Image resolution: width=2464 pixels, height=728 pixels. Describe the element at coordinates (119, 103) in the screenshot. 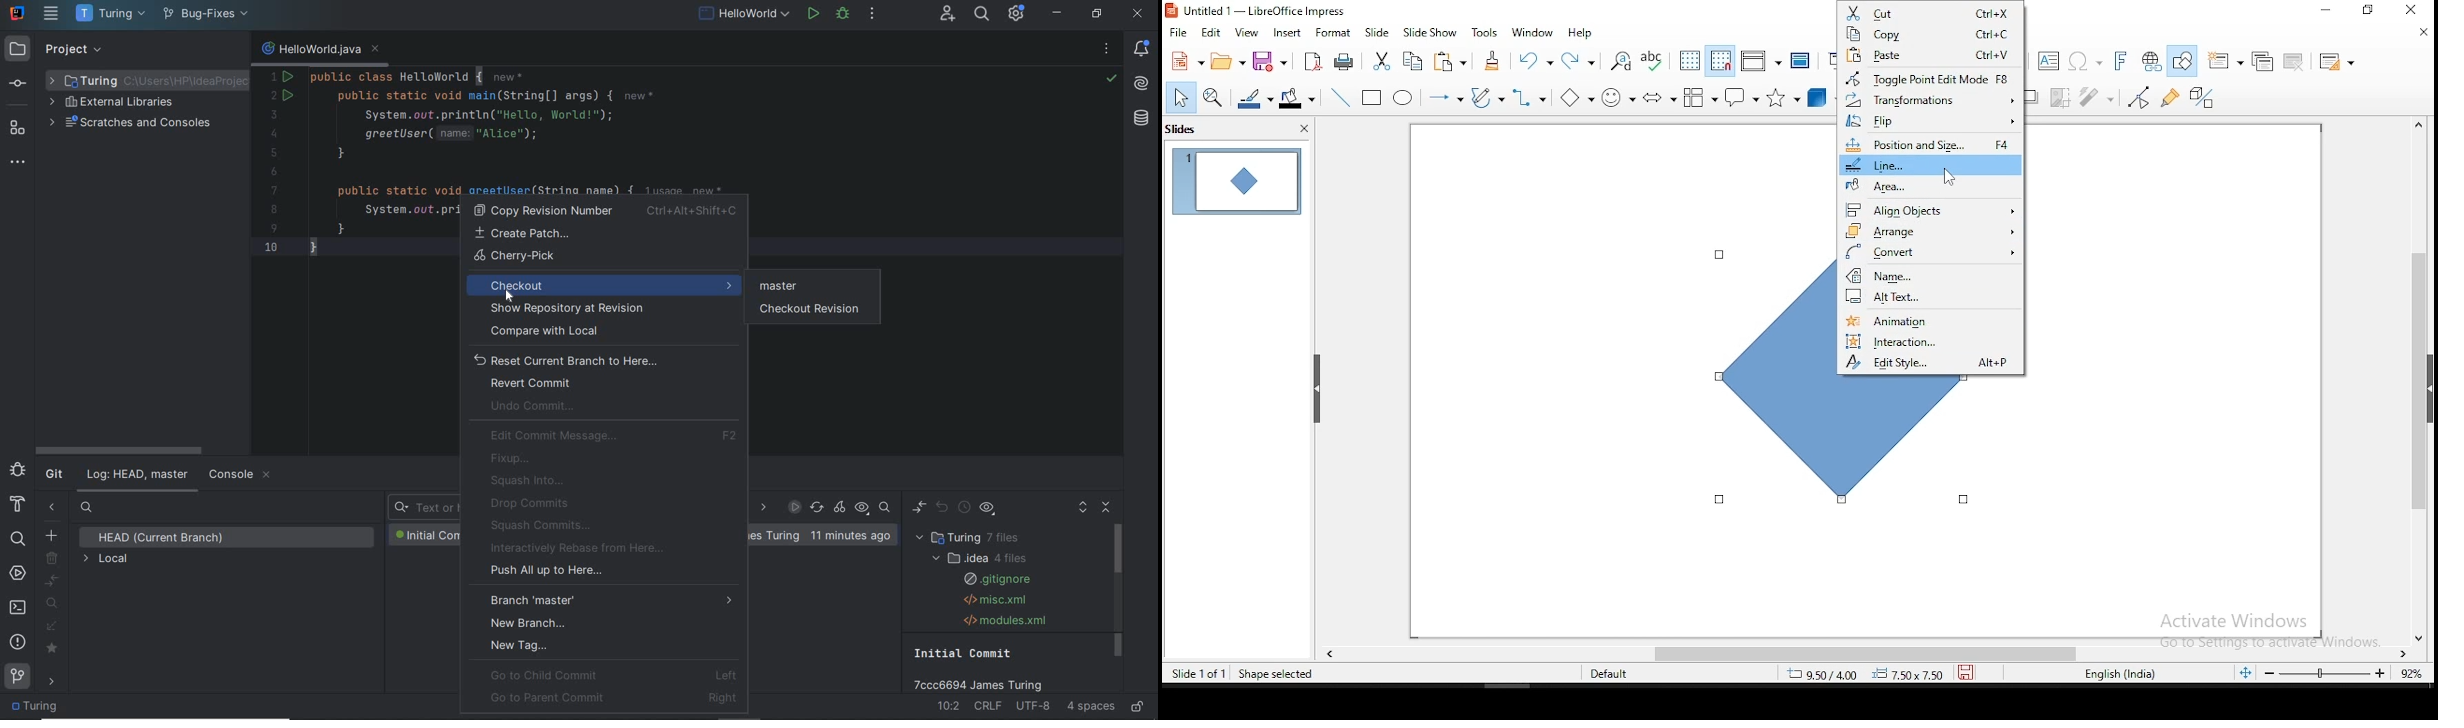

I see `external libraries` at that location.